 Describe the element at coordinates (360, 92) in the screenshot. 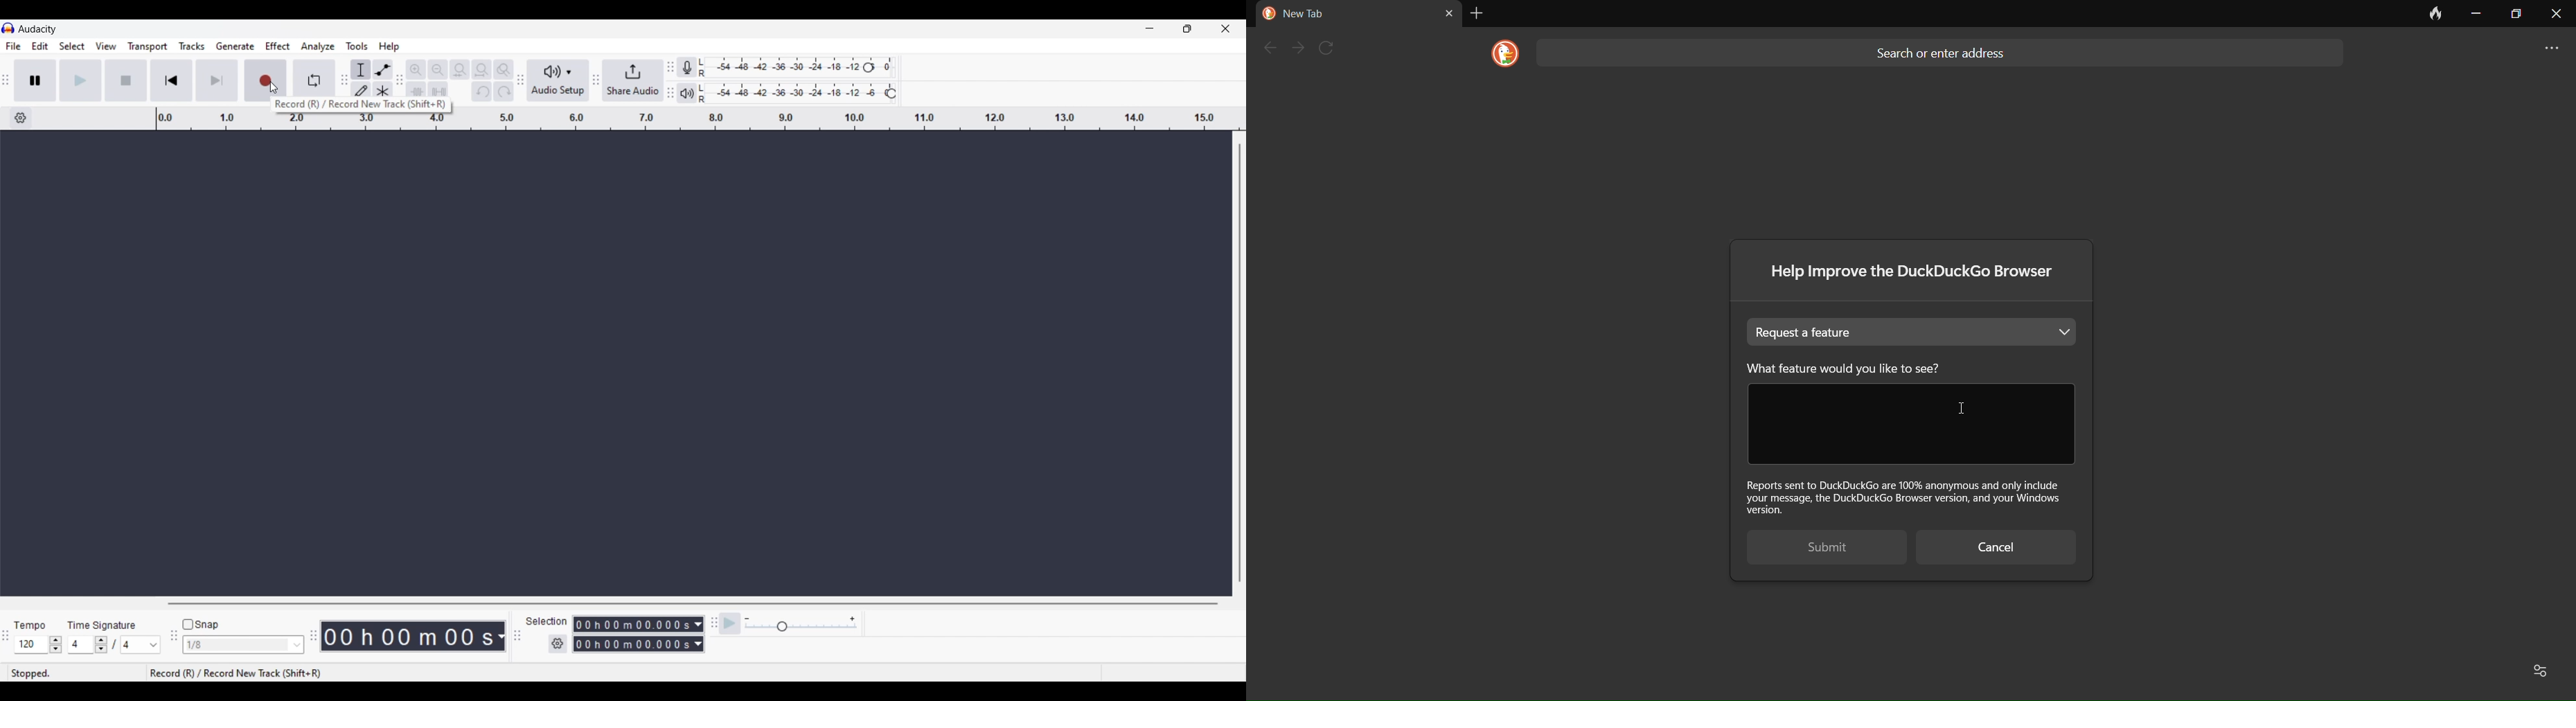

I see `Draw tool` at that location.